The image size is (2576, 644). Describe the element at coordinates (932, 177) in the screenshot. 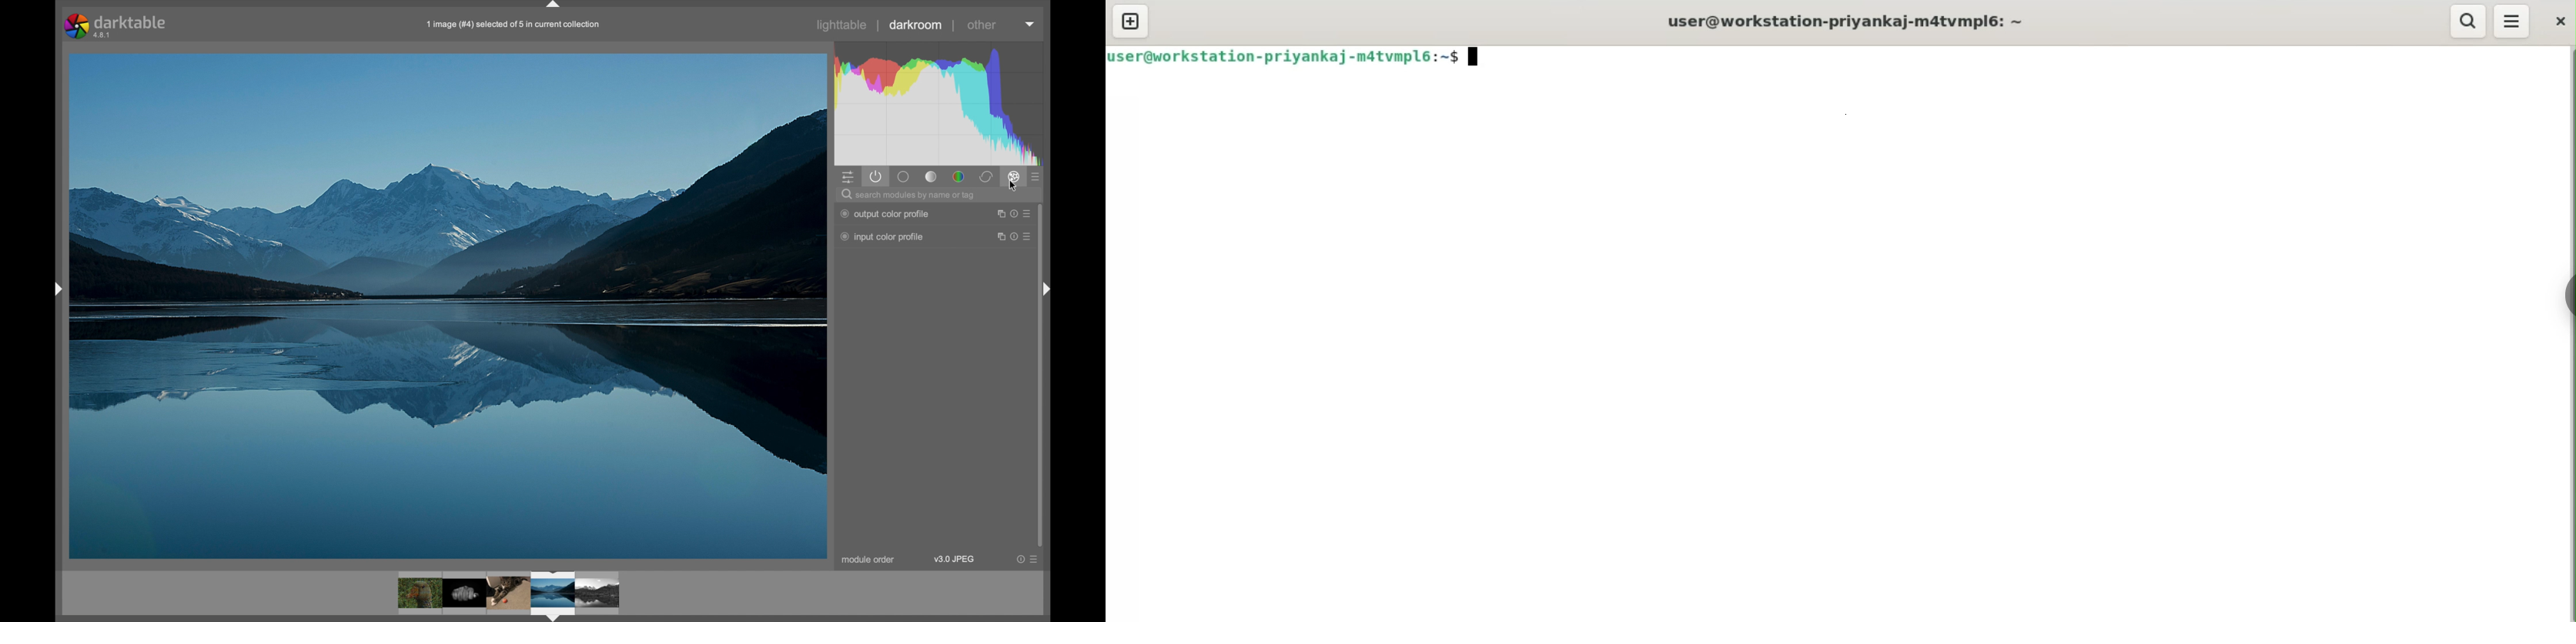

I see `base` at that location.